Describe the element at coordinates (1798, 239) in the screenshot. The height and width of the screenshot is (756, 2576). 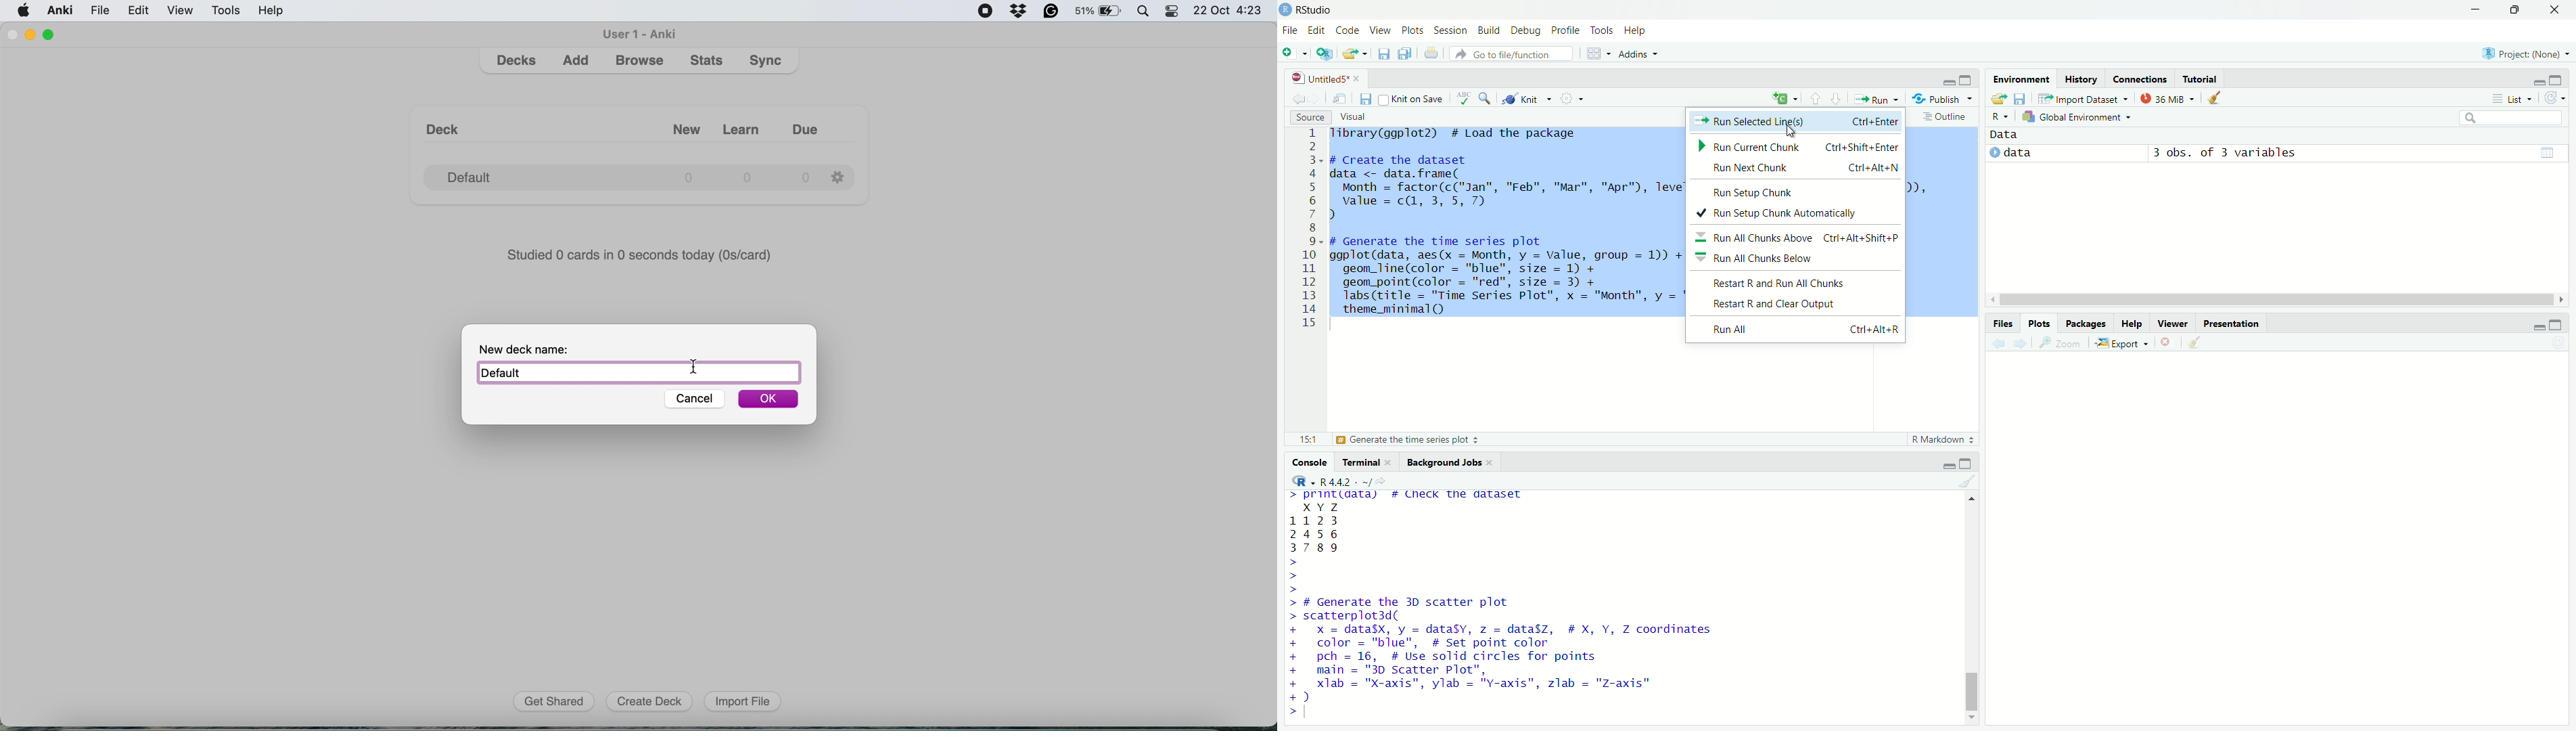
I see `Run All Chunks Above` at that location.